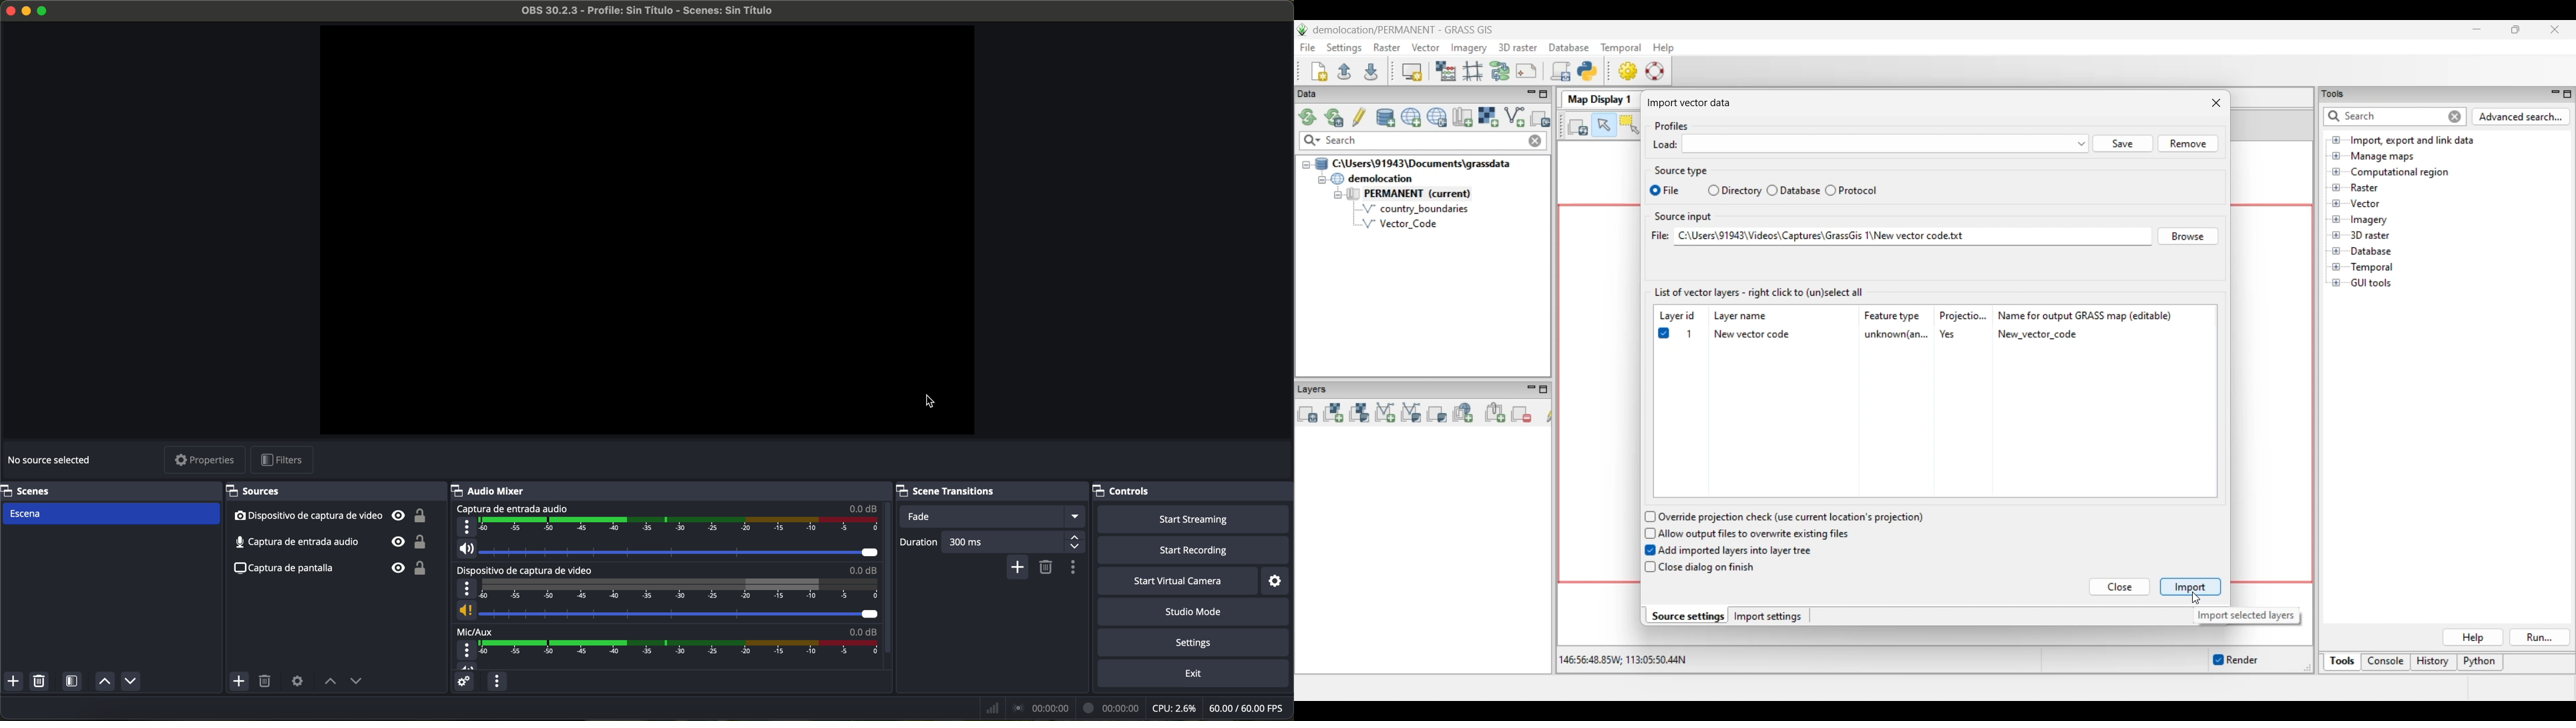 The height and width of the screenshot is (728, 2576). Describe the element at coordinates (331, 515) in the screenshot. I see `video capture device` at that location.